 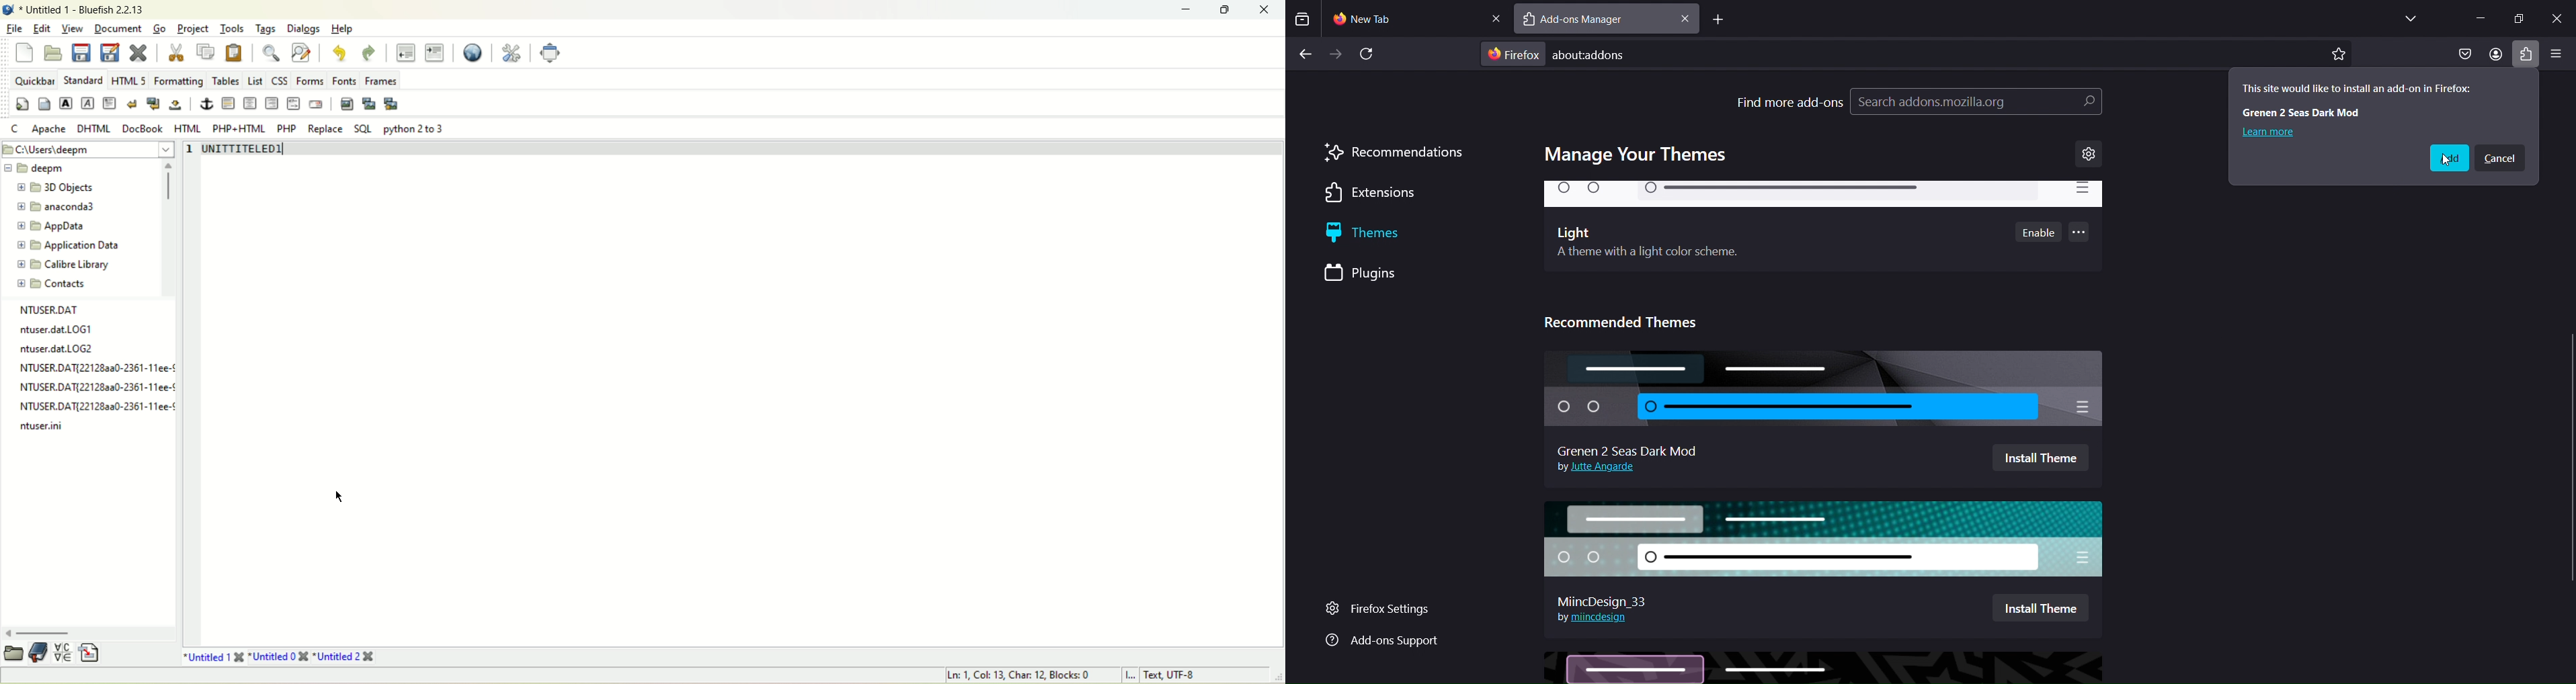 What do you see at coordinates (2089, 155) in the screenshot?
I see `settings` at bounding box center [2089, 155].